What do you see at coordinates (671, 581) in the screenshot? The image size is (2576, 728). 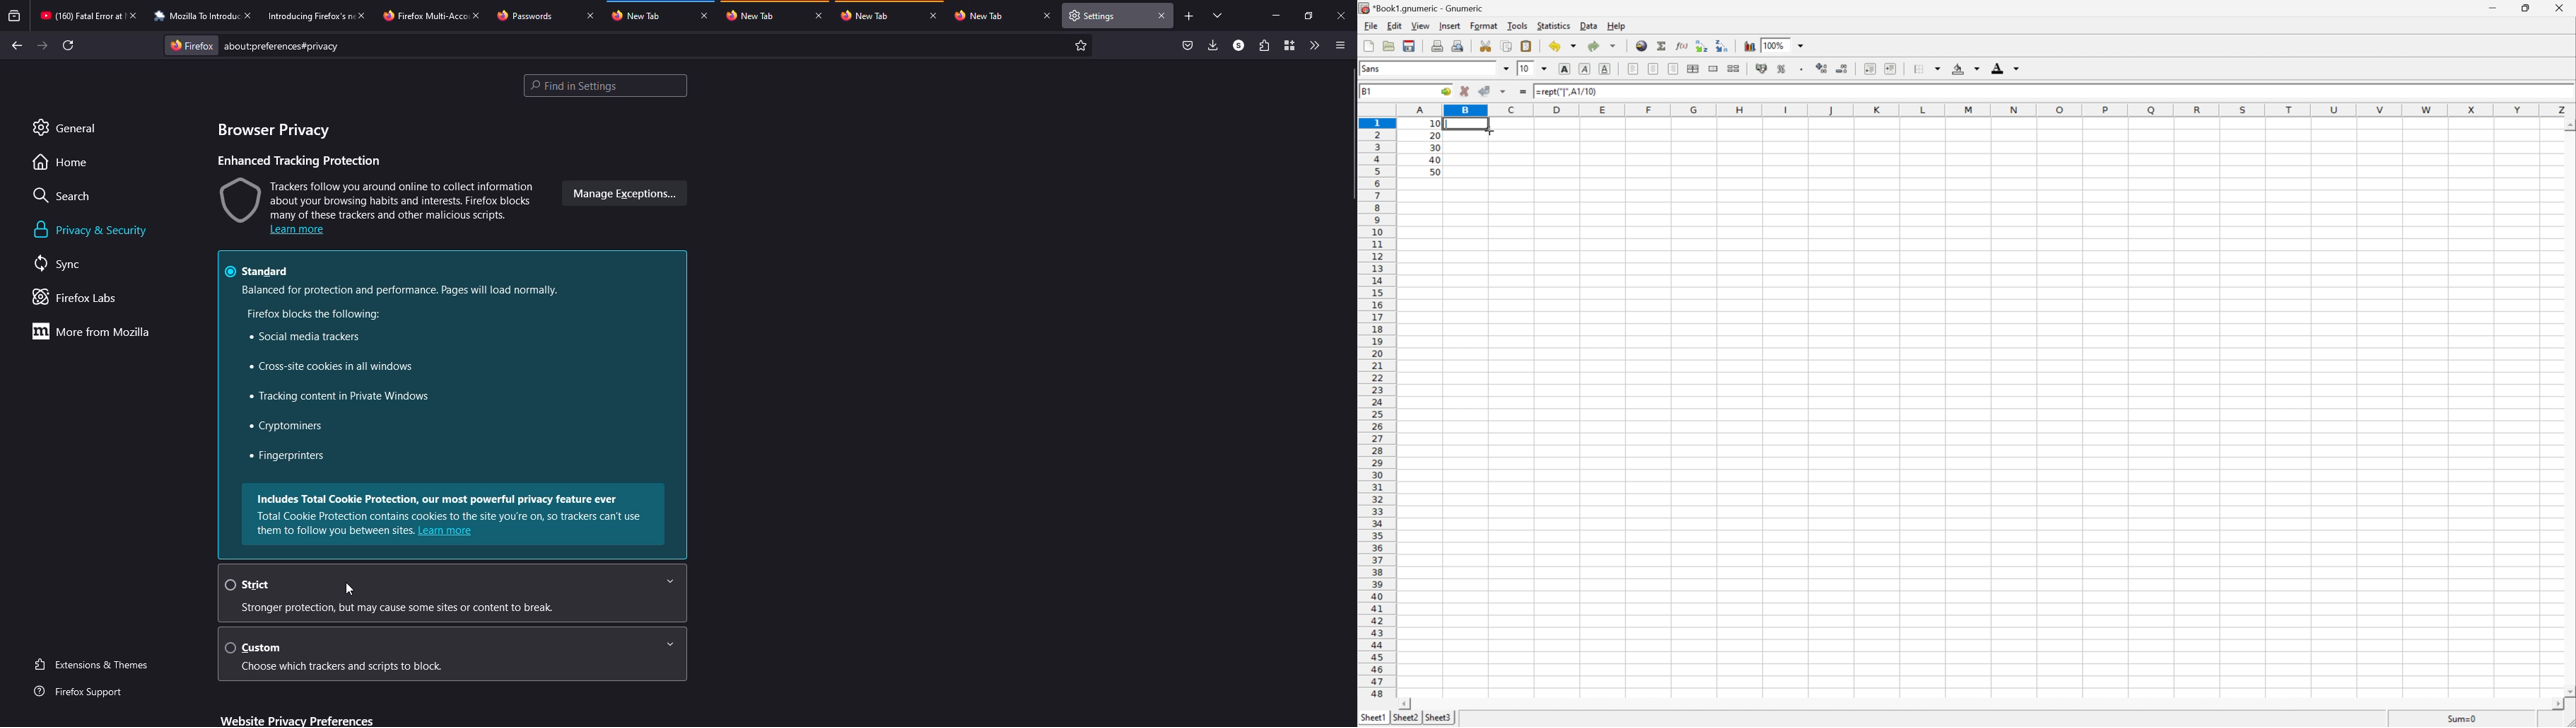 I see `expand` at bounding box center [671, 581].